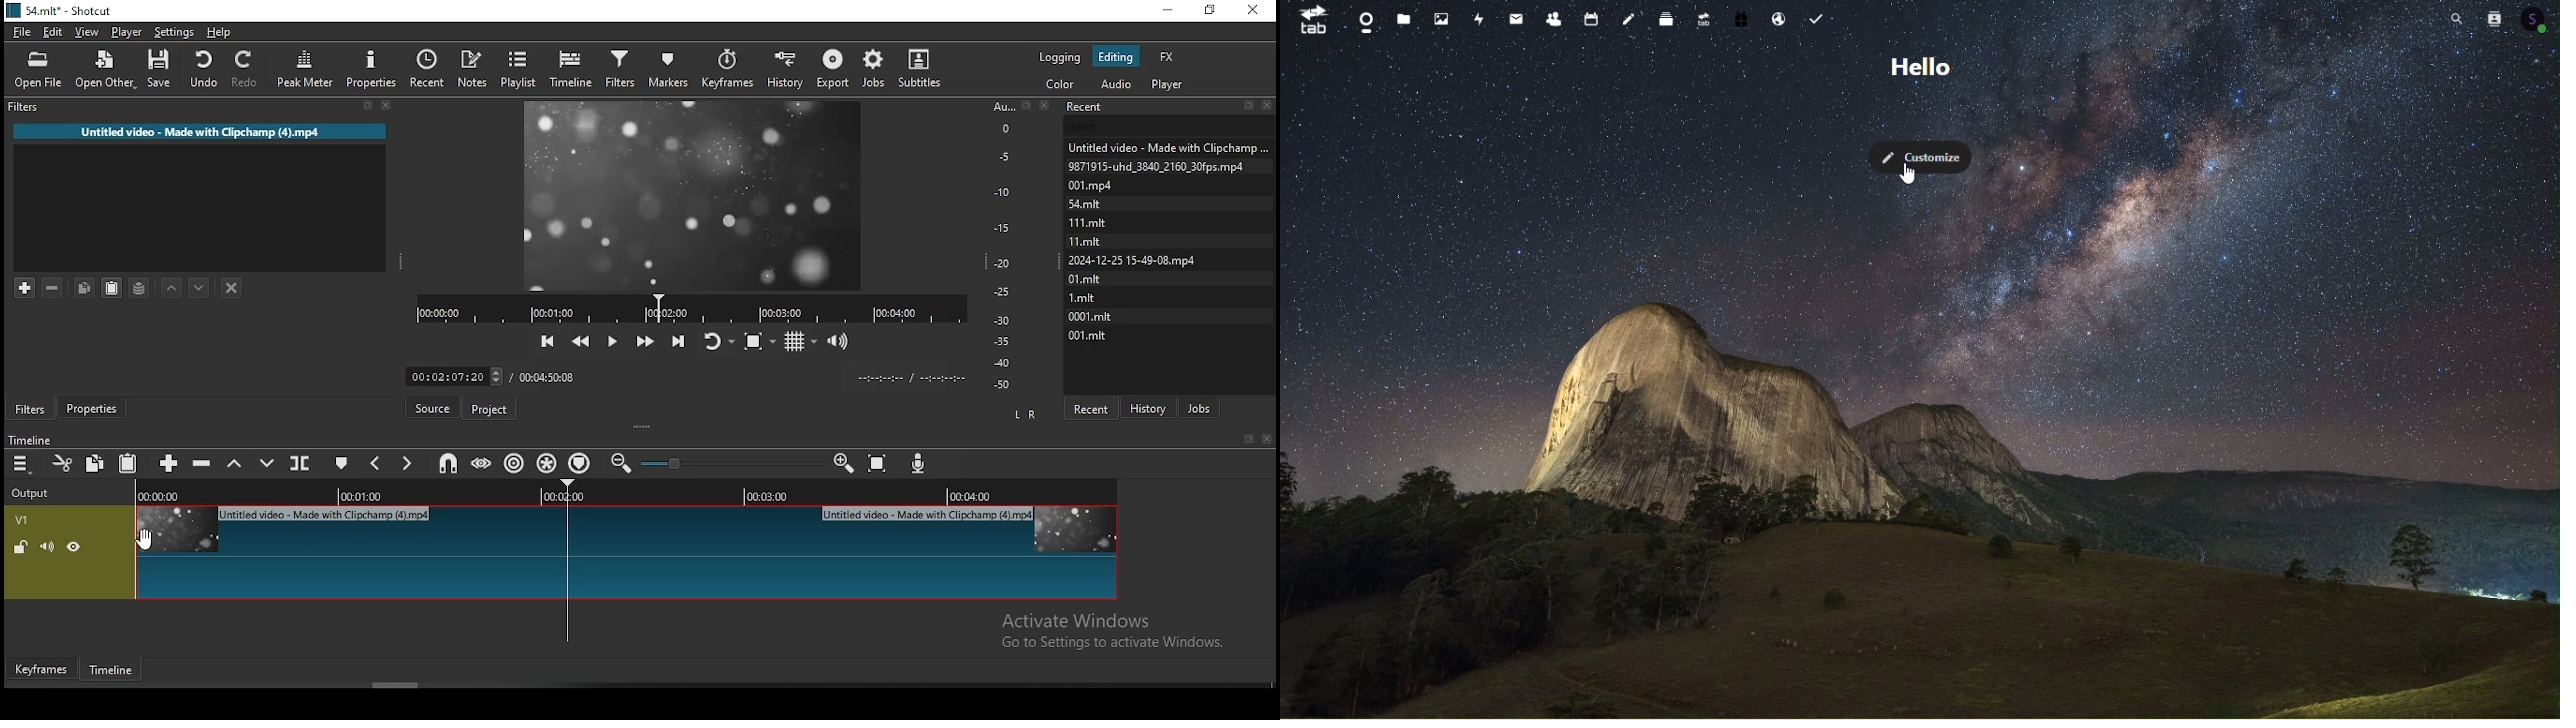 The image size is (2576, 728). What do you see at coordinates (2498, 16) in the screenshot?
I see `Contacts` at bounding box center [2498, 16].